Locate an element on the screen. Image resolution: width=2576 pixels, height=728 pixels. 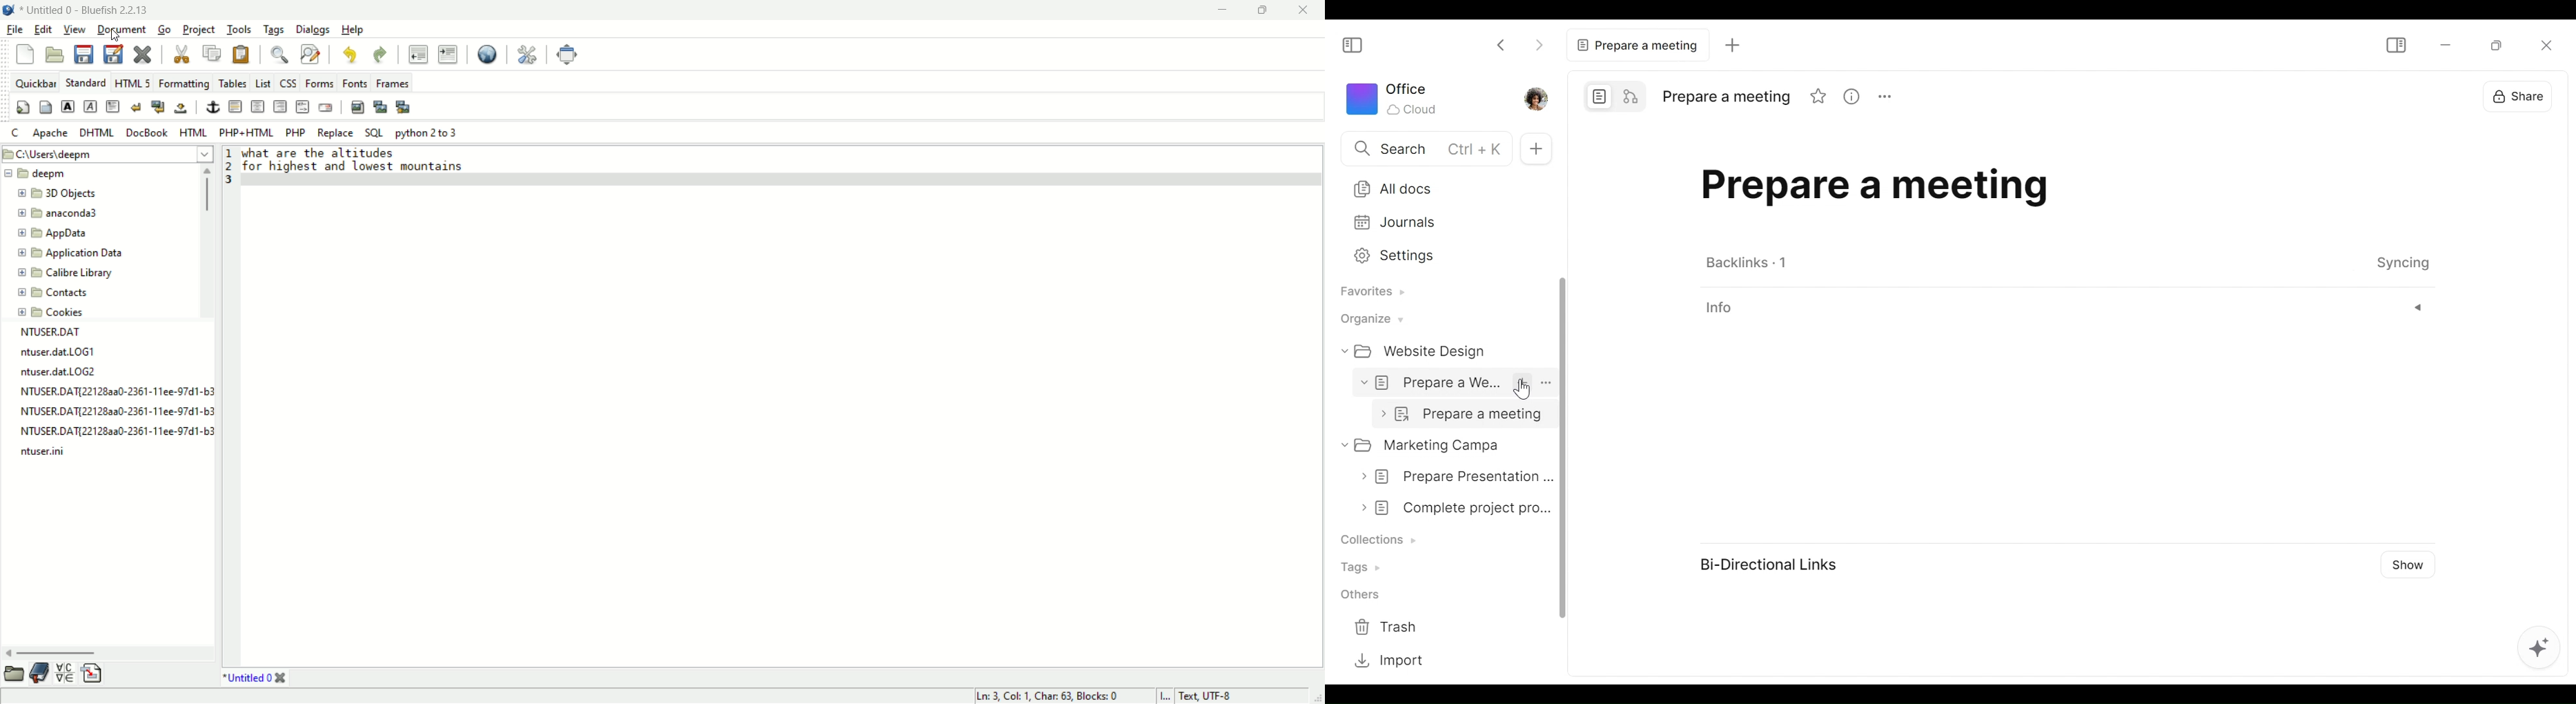
tables is located at coordinates (233, 83).